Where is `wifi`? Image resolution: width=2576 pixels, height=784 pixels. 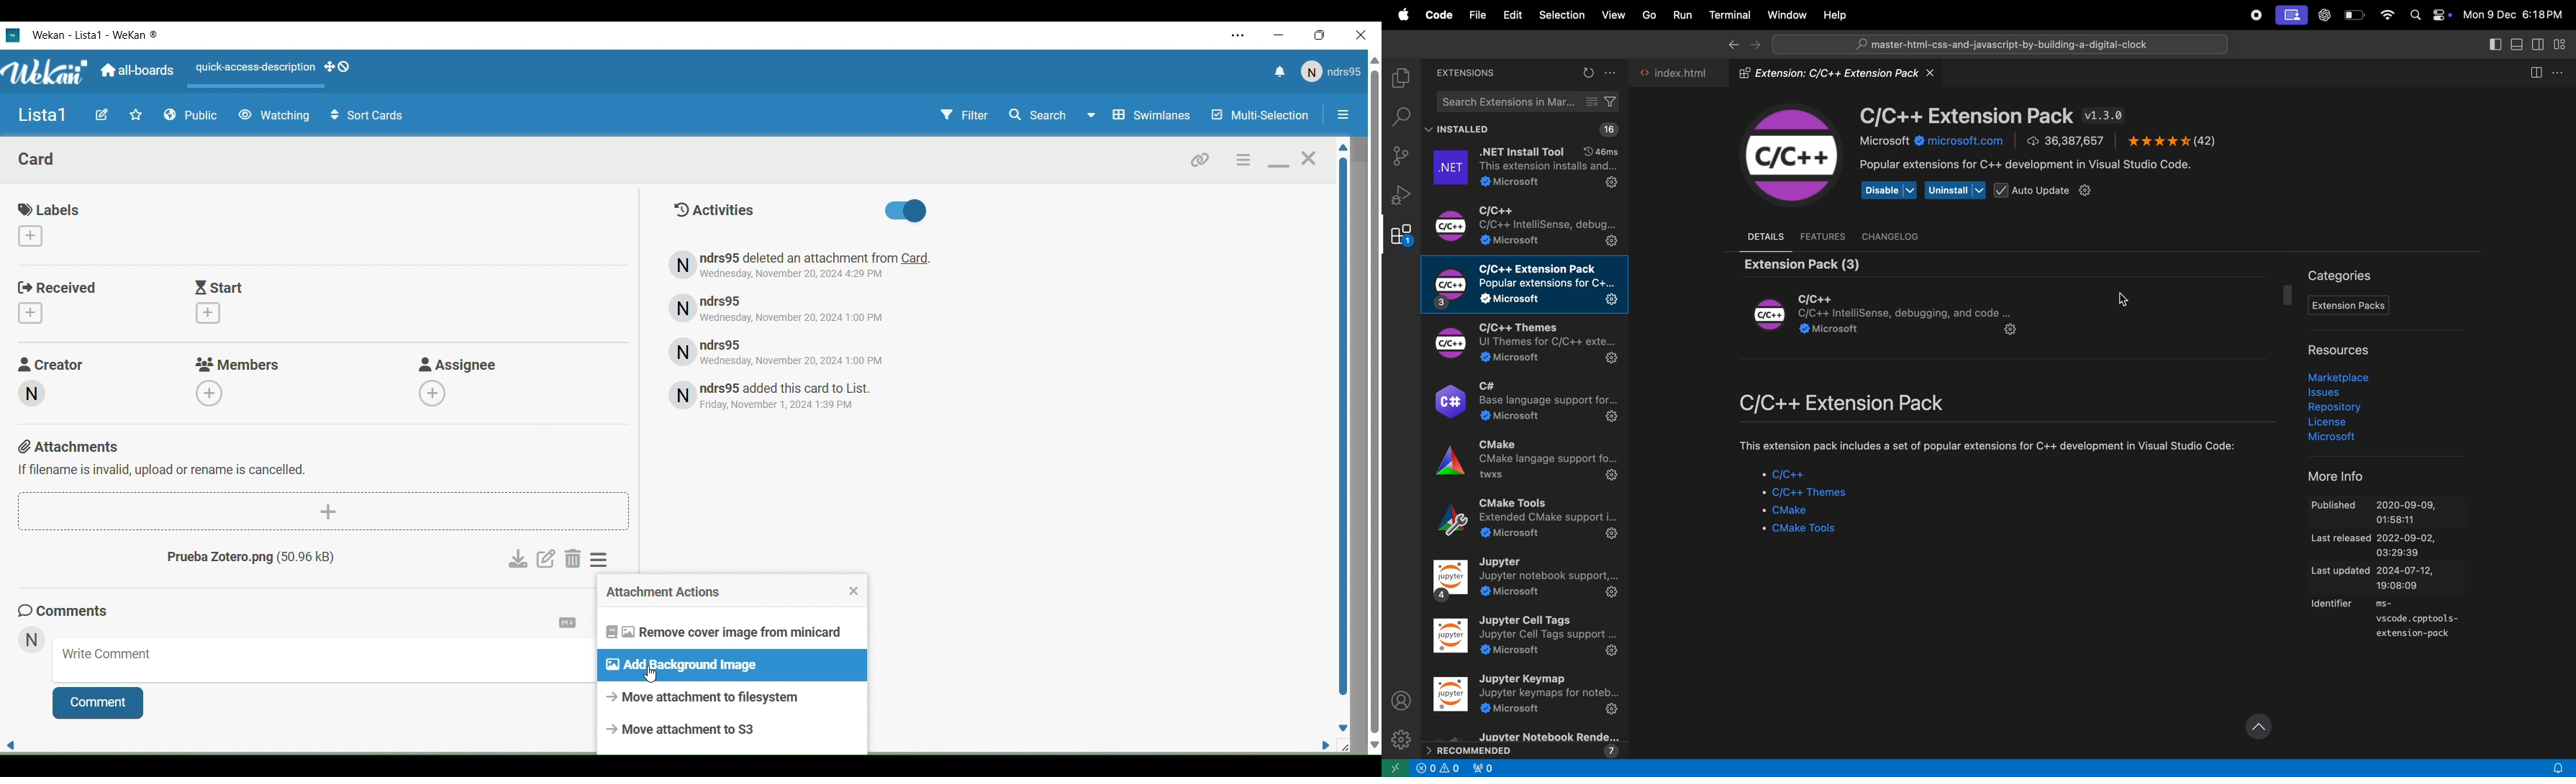 wifi is located at coordinates (2385, 15).